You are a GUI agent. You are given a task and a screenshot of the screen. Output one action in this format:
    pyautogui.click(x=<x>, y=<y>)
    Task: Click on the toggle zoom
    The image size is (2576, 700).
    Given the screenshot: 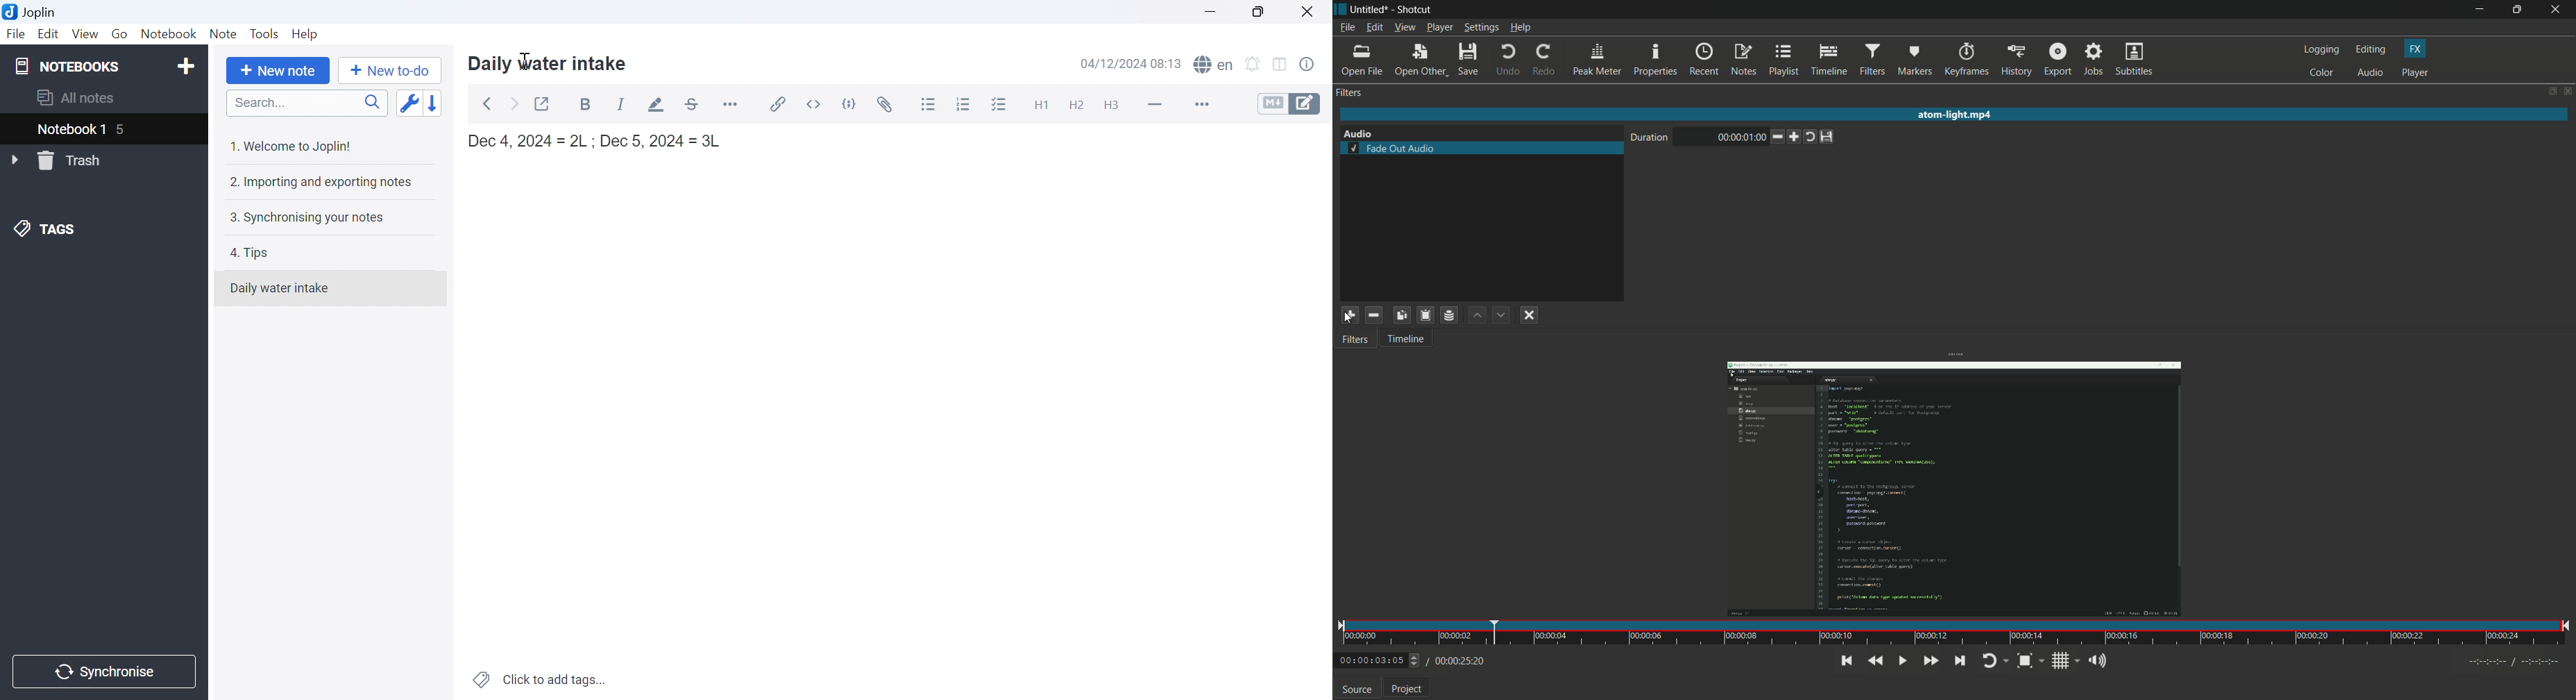 What is the action you would take?
    pyautogui.click(x=2024, y=660)
    